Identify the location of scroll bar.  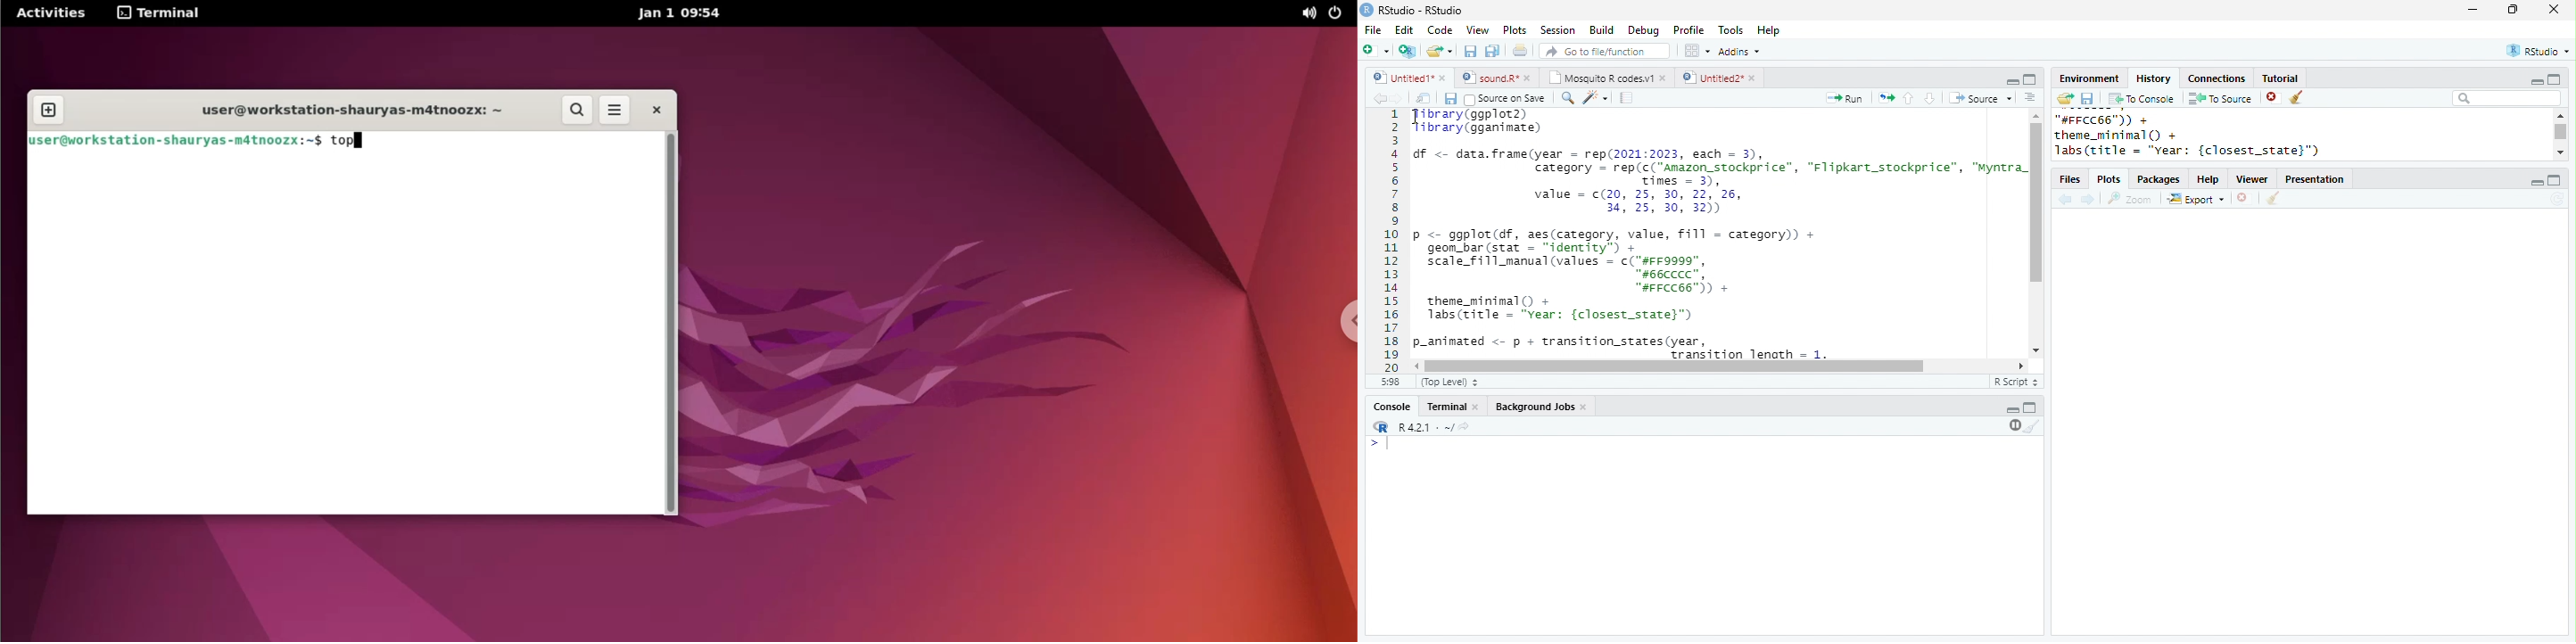
(1675, 366).